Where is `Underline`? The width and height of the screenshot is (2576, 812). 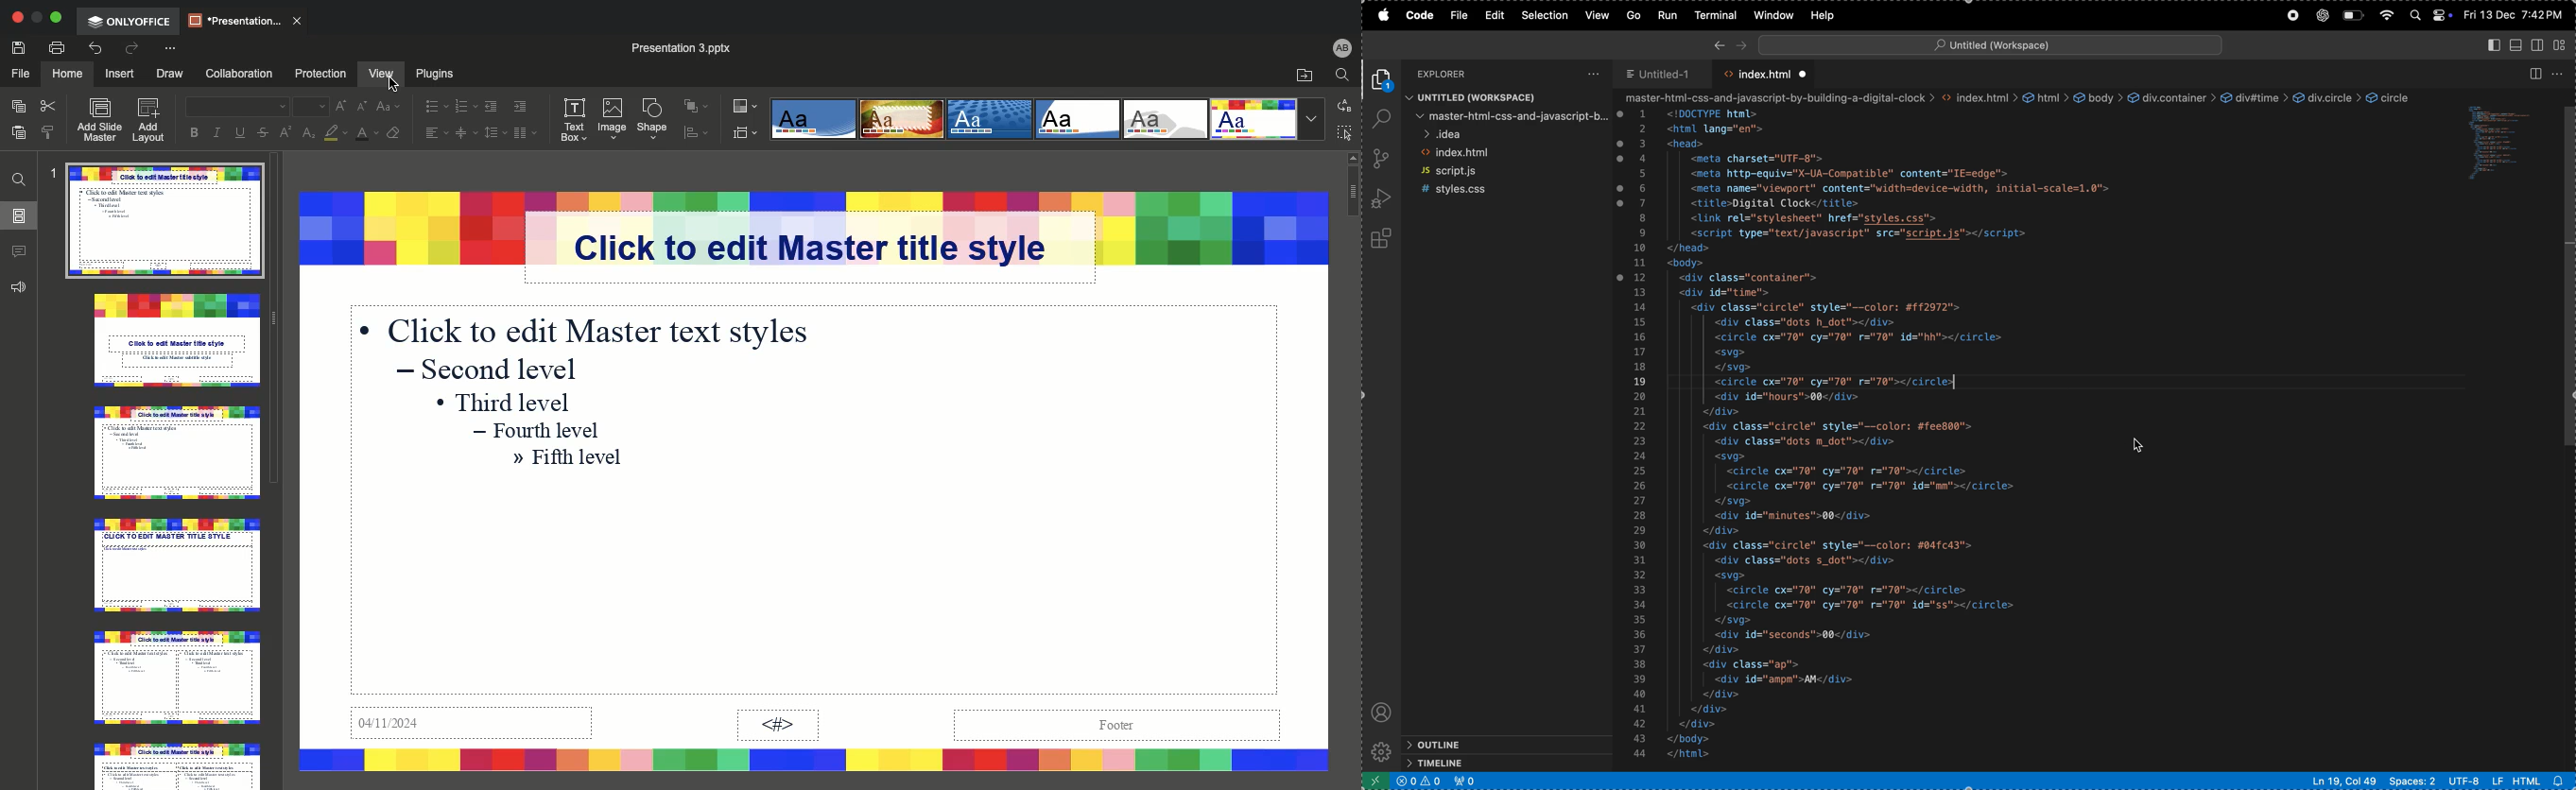 Underline is located at coordinates (240, 132).